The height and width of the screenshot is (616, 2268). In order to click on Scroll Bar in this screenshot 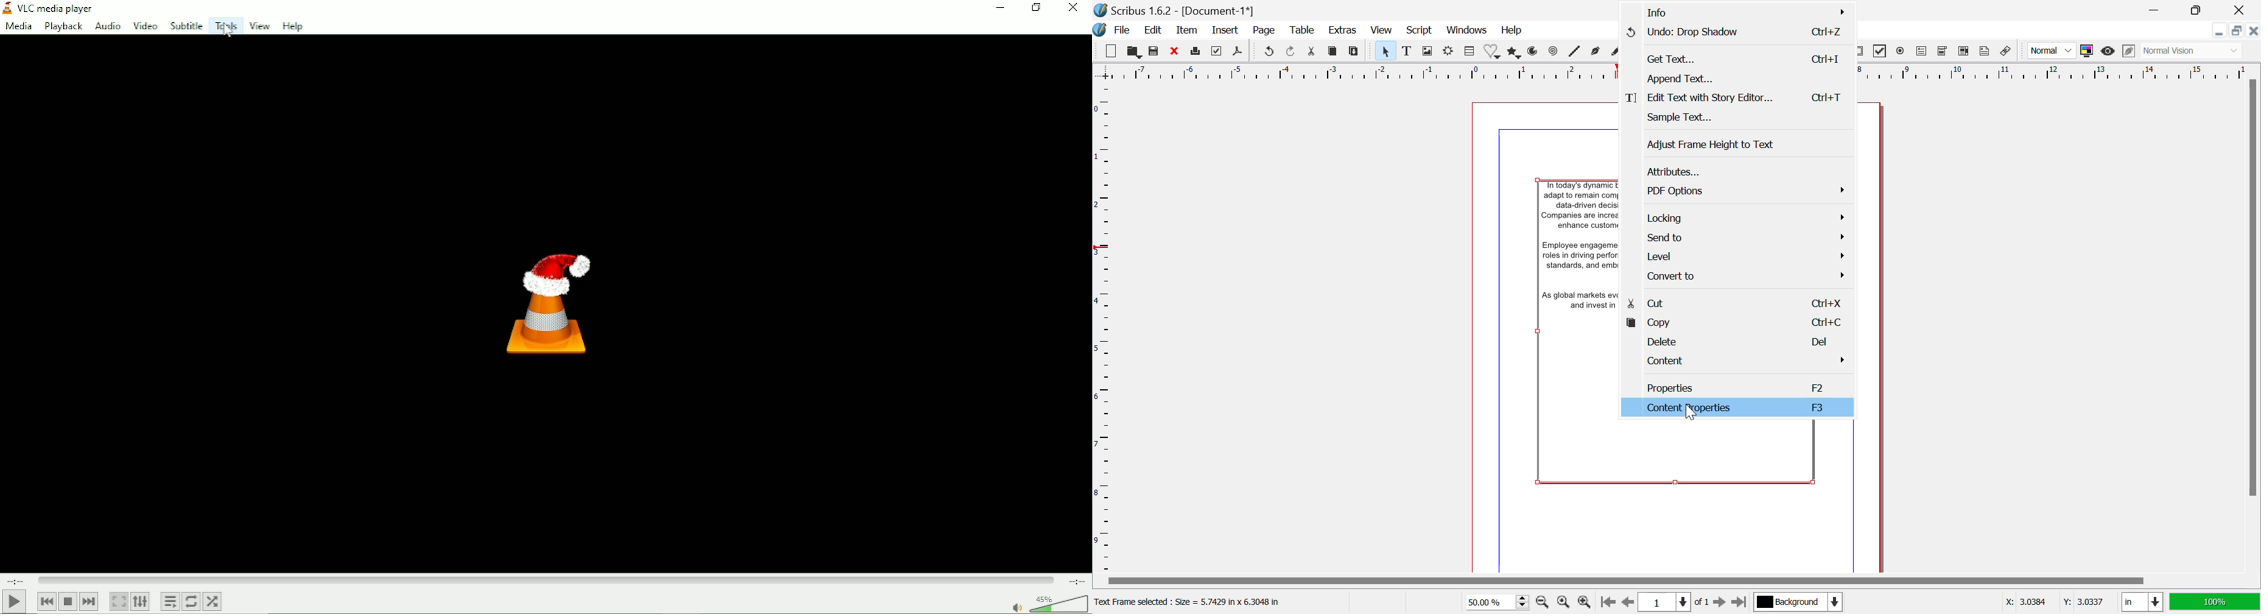, I will do `click(1683, 580)`.